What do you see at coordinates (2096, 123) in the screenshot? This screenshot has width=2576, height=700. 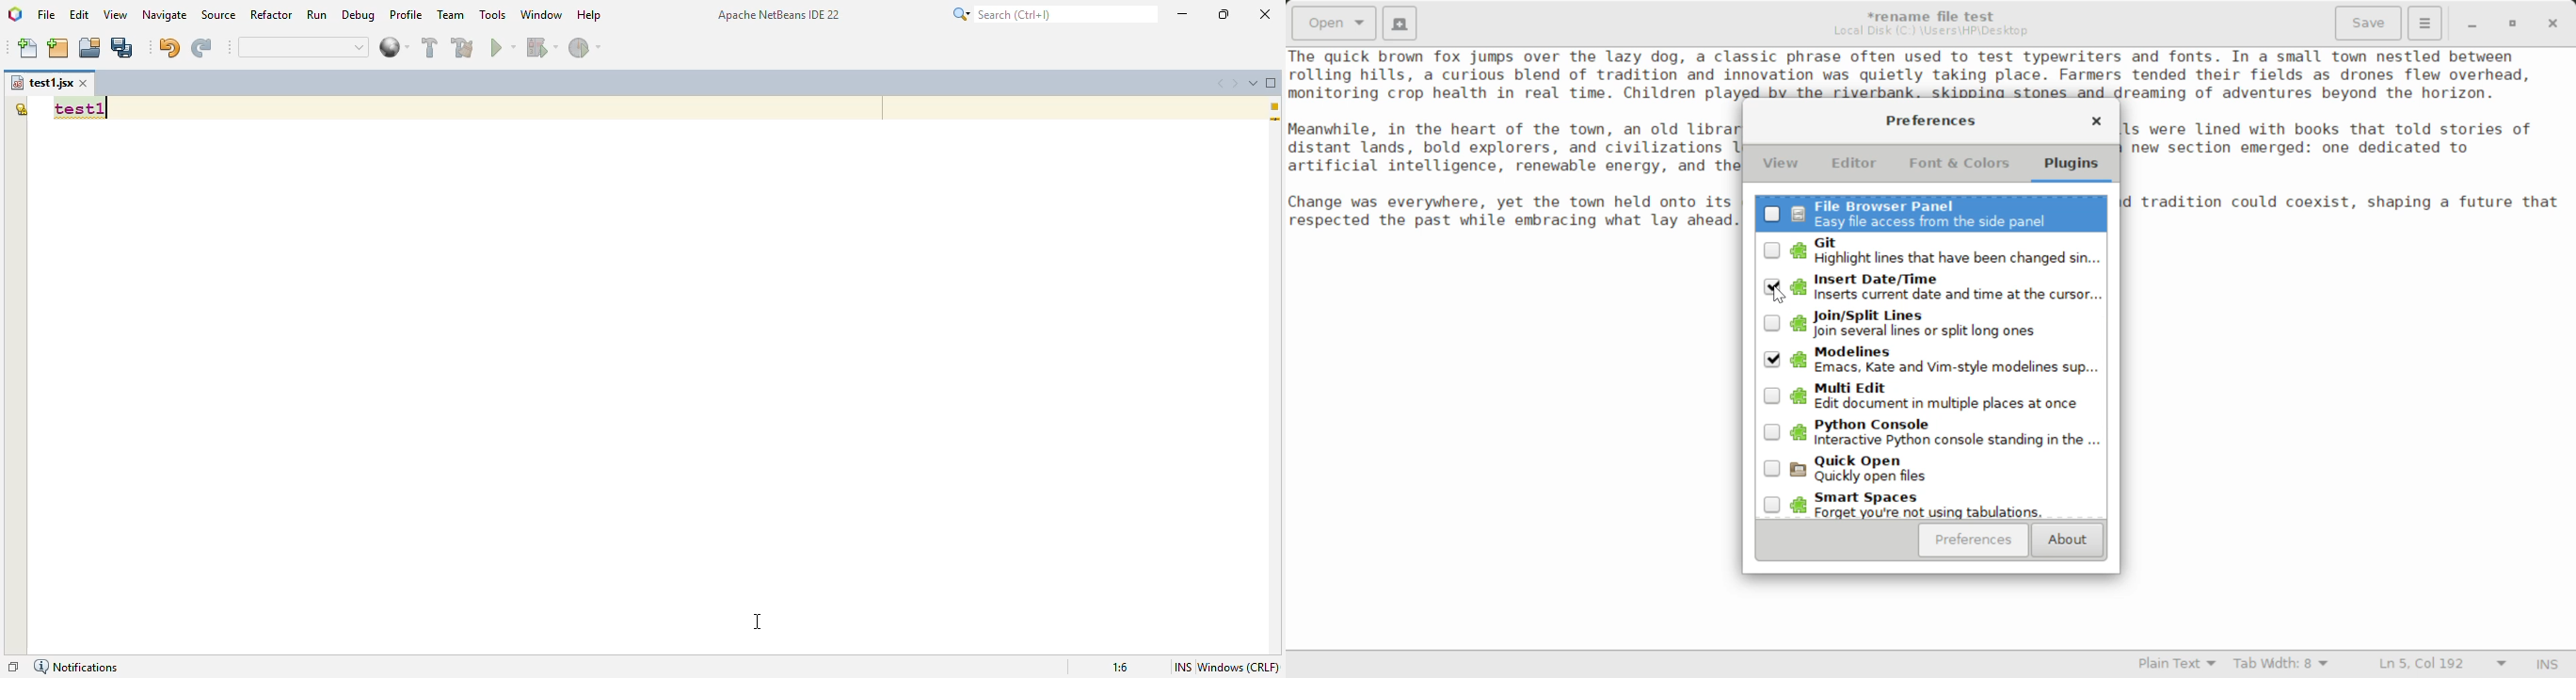 I see `Close Window` at bounding box center [2096, 123].